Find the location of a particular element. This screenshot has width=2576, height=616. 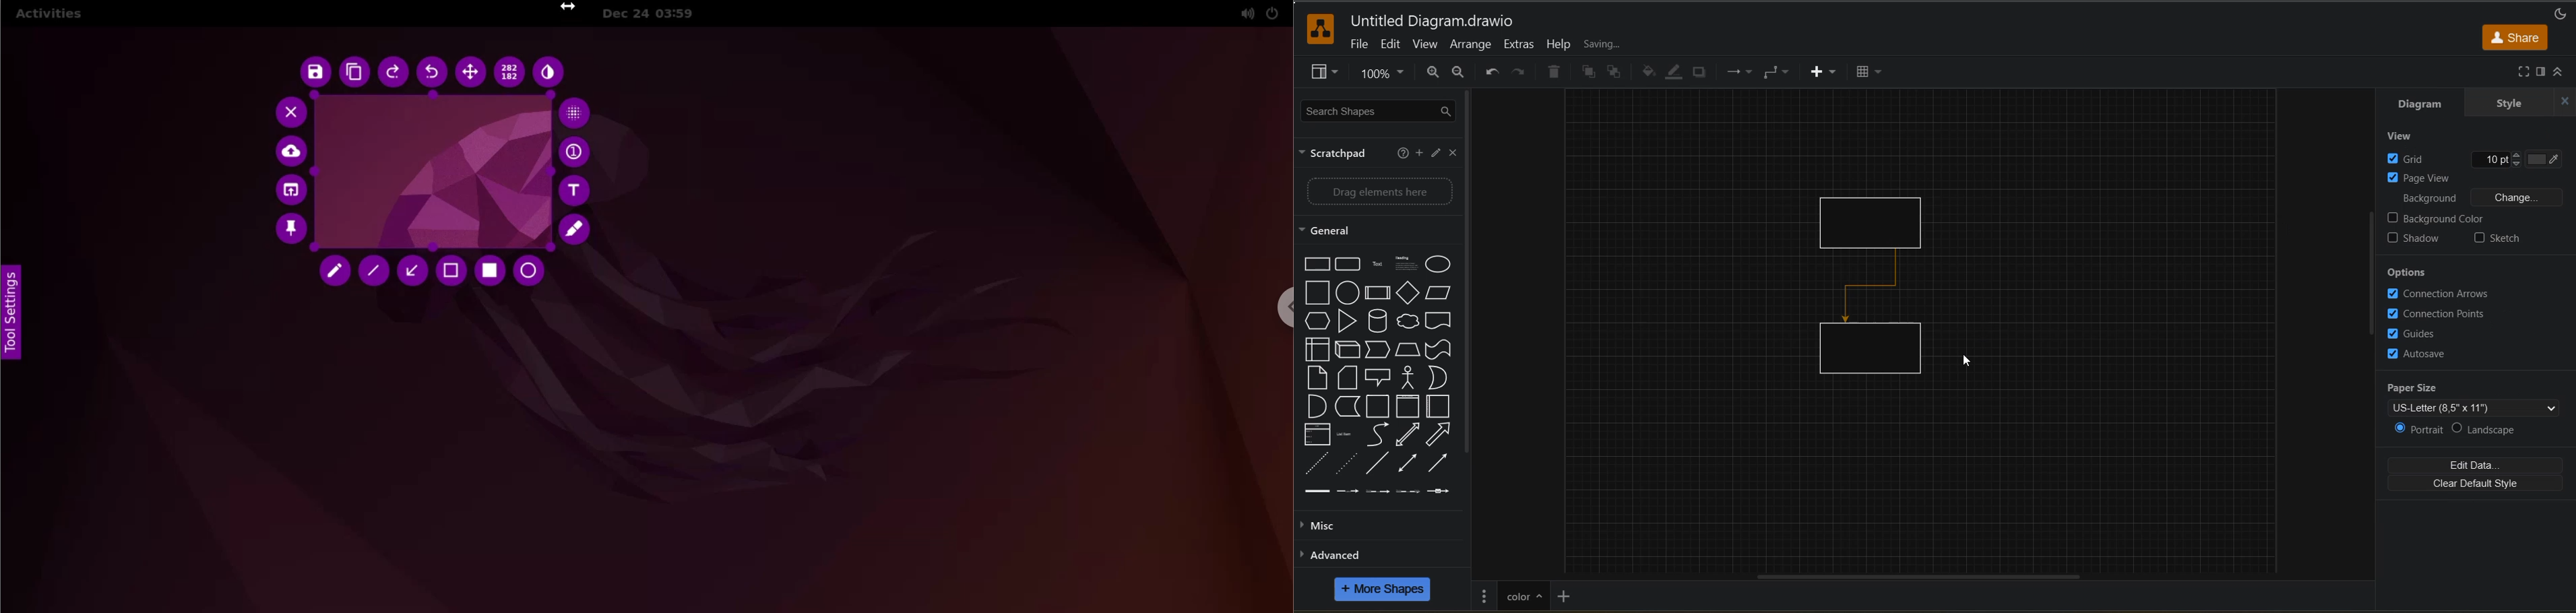

rectangle is located at coordinates (491, 275).